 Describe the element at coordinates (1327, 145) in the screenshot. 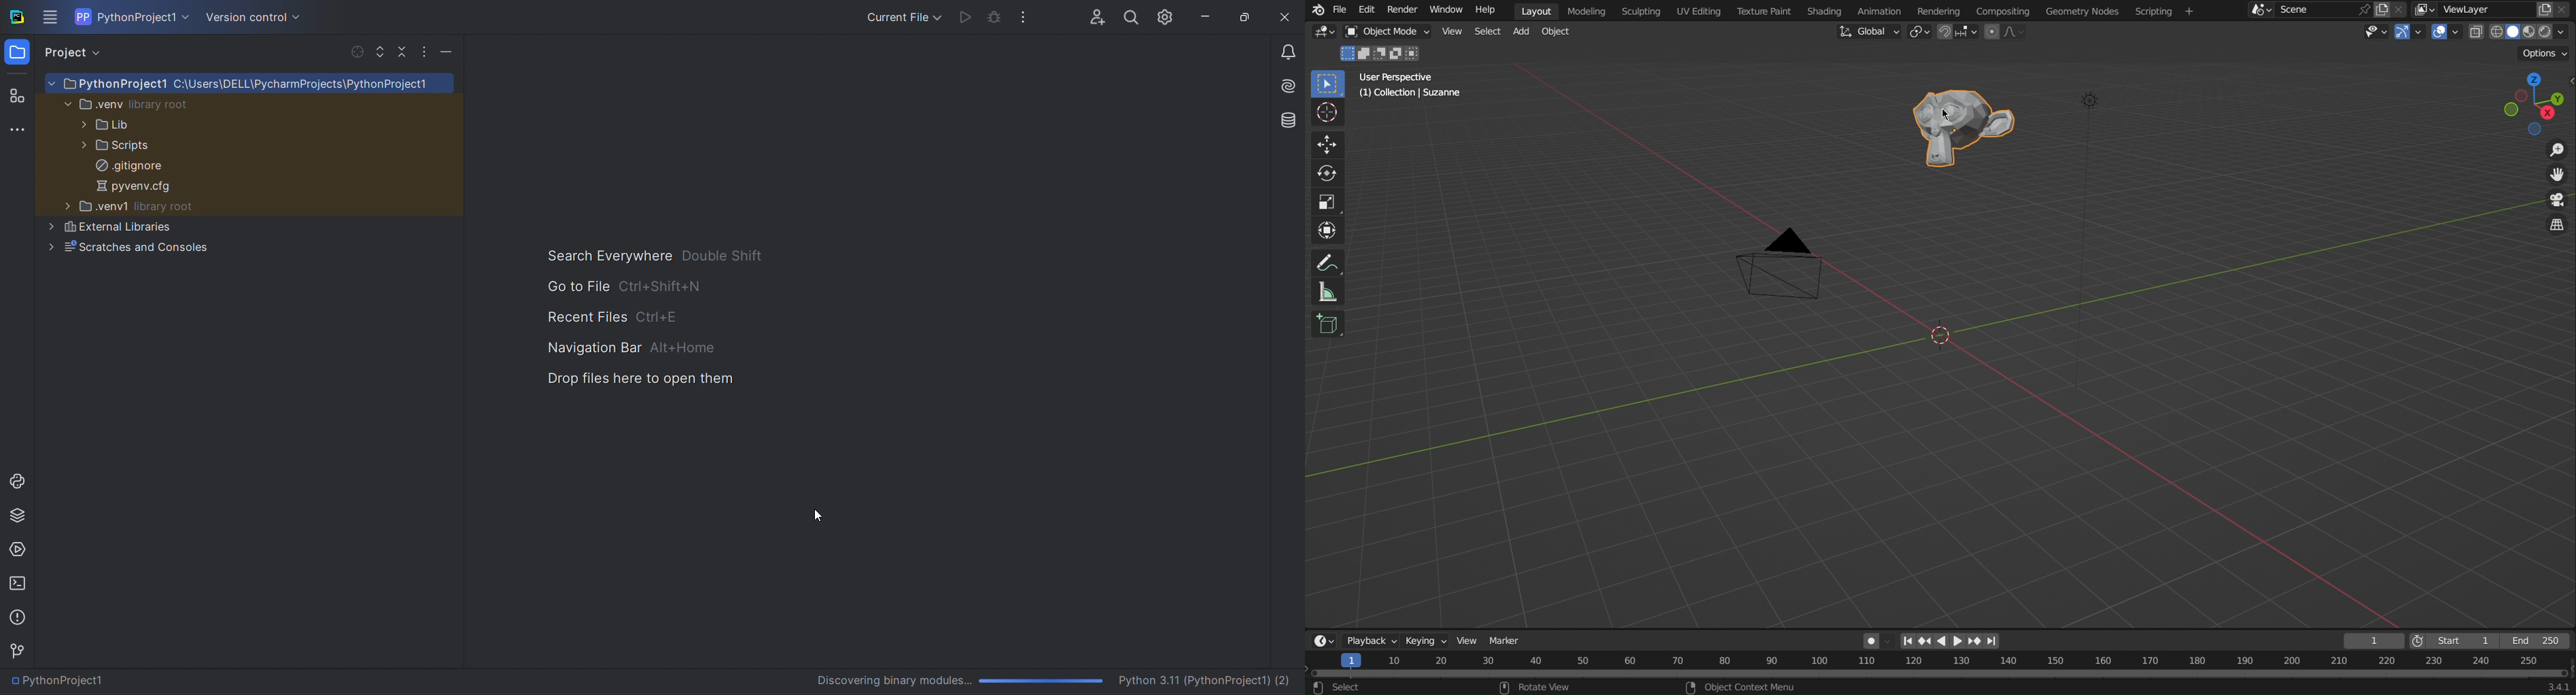

I see `Move` at that location.